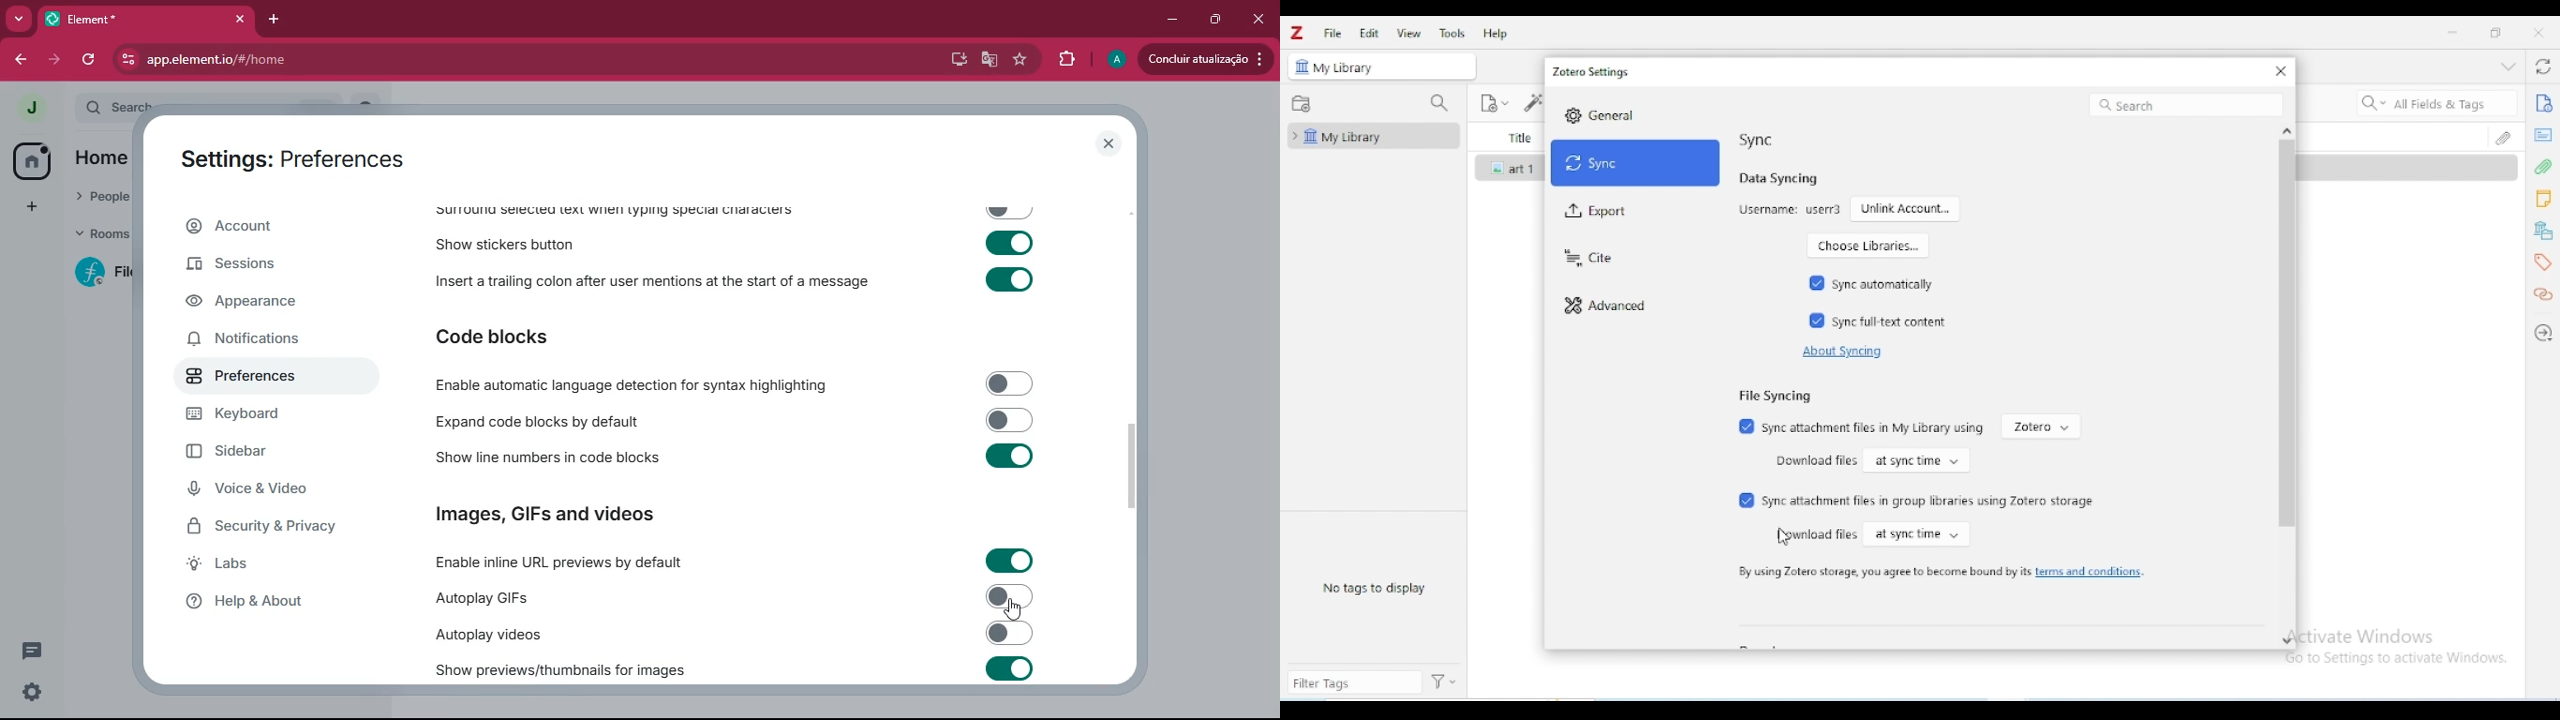  I want to click on sync attachment files in My library using, so click(1874, 428).